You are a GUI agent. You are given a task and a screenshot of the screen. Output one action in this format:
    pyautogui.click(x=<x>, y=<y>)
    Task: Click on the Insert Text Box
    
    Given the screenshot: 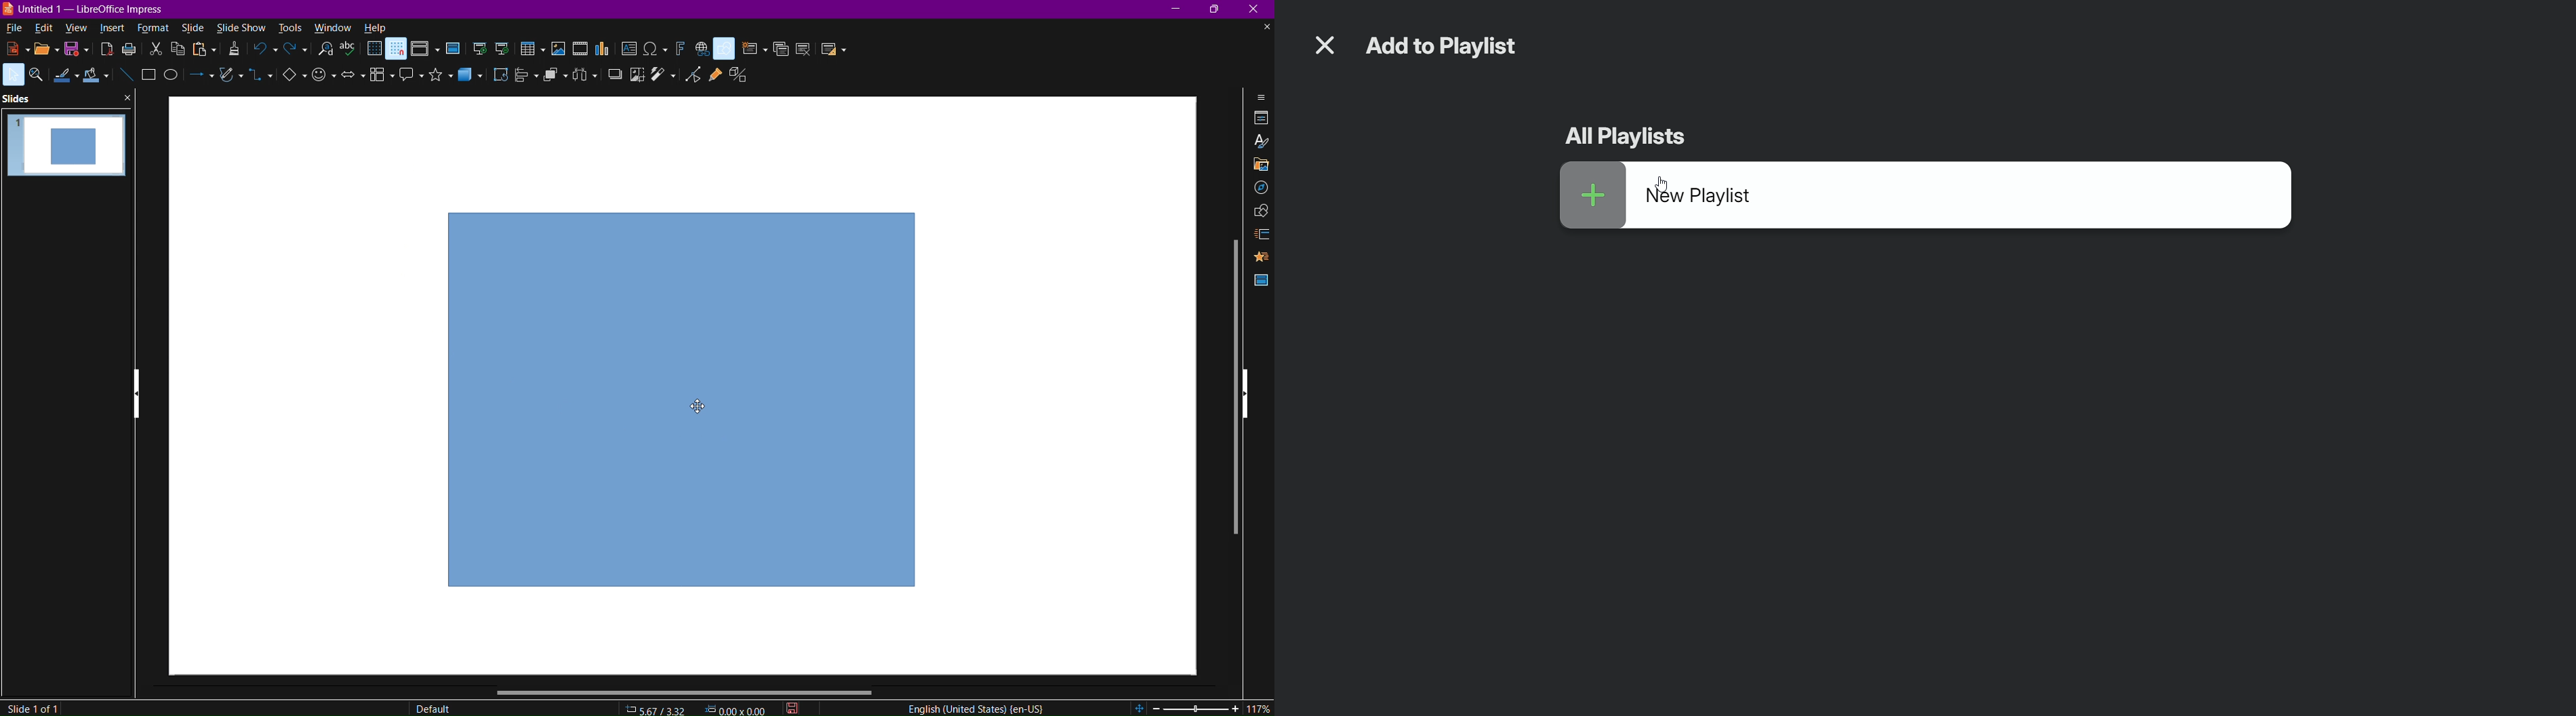 What is the action you would take?
    pyautogui.click(x=632, y=49)
    